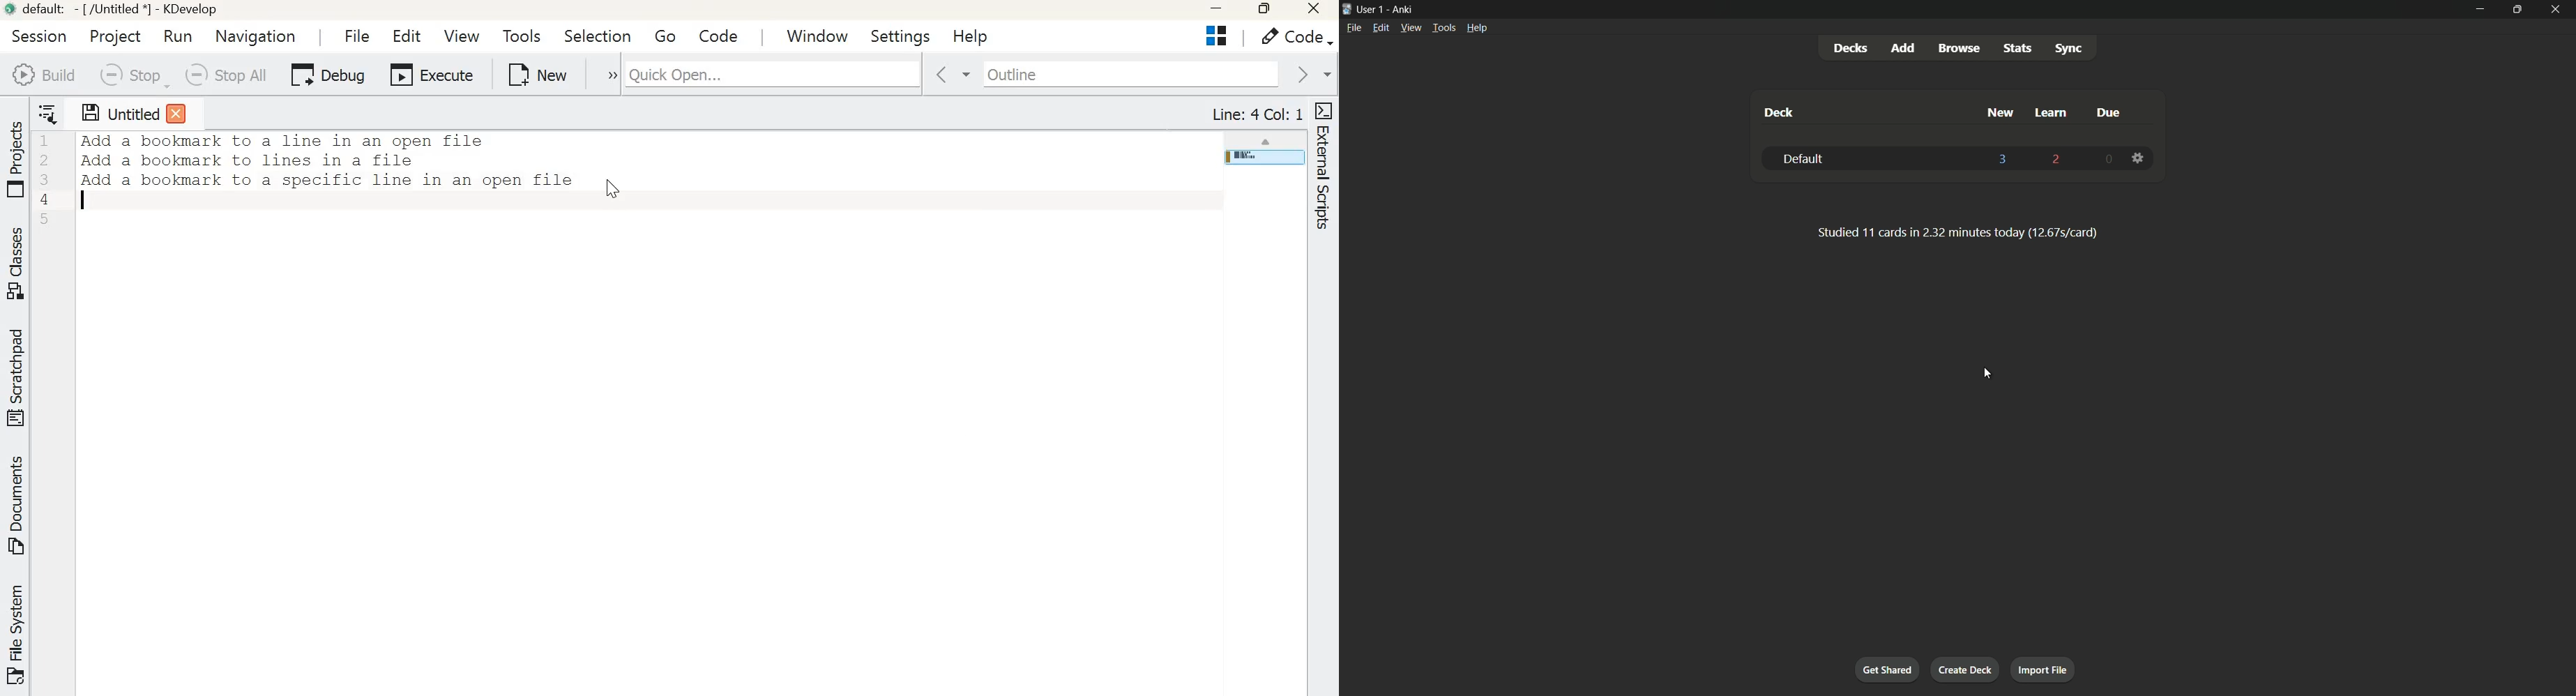 The height and width of the screenshot is (700, 2576). Describe the element at coordinates (229, 74) in the screenshot. I see `Stop all` at that location.